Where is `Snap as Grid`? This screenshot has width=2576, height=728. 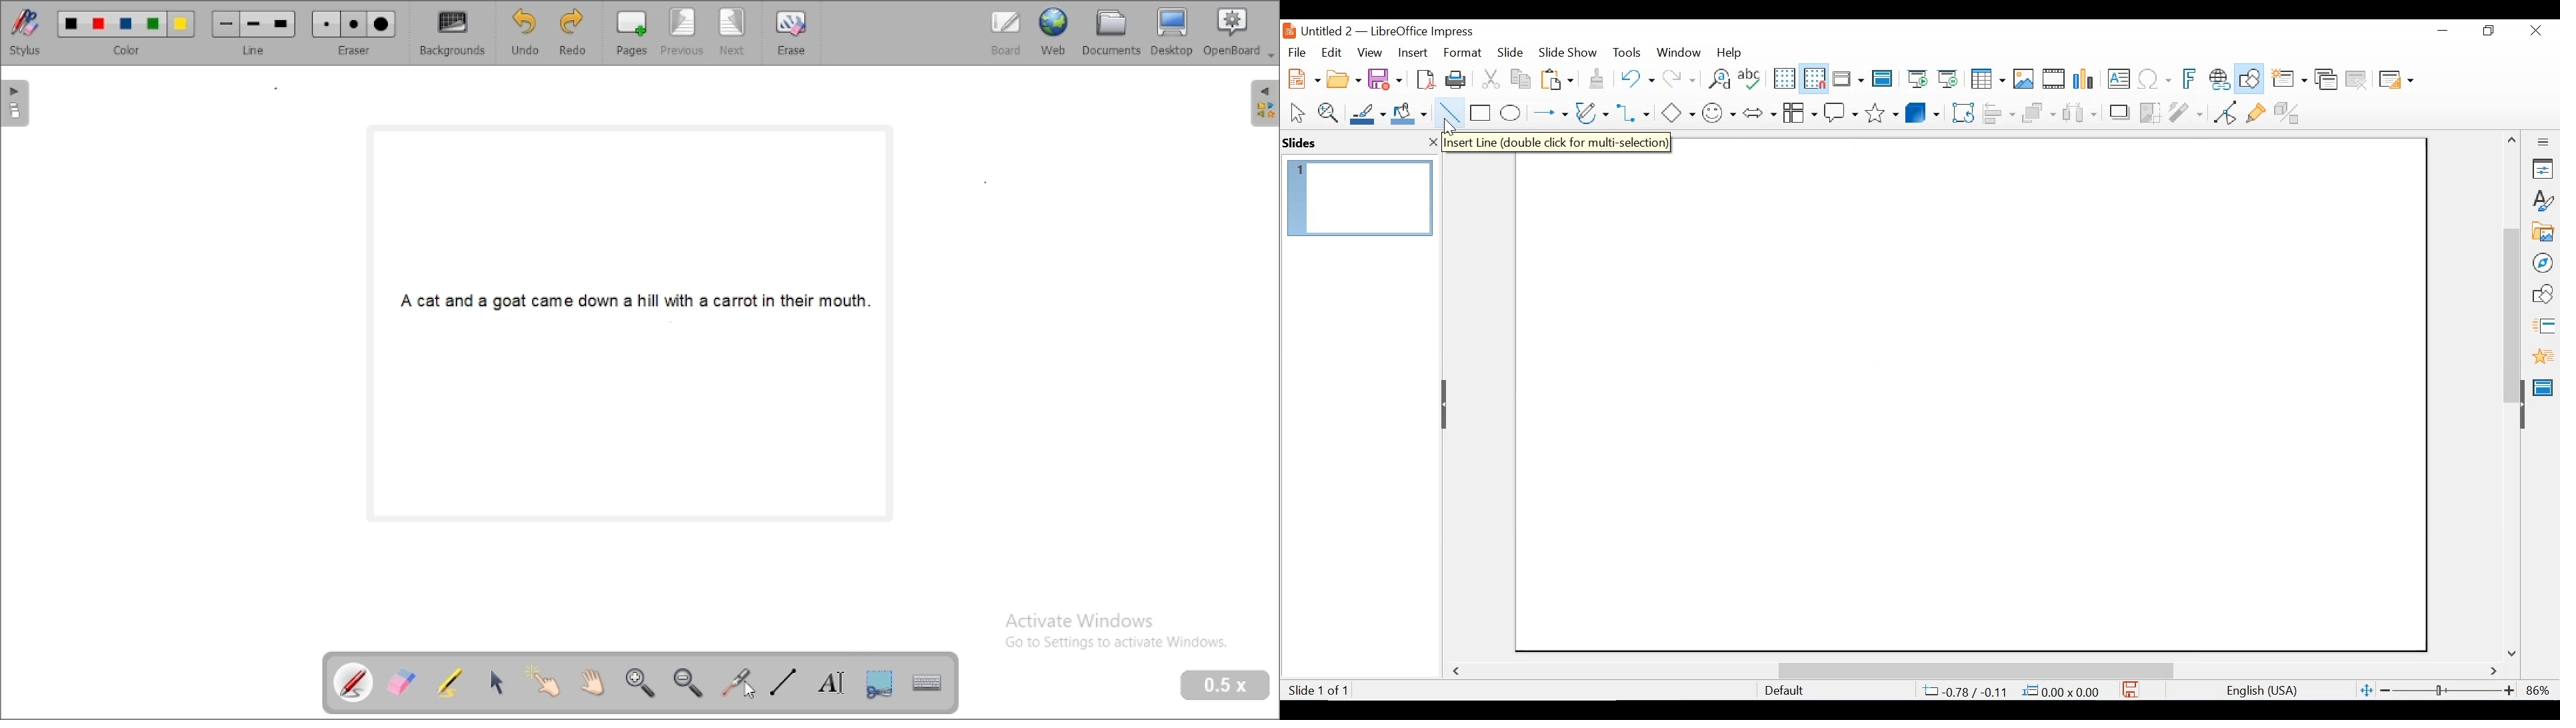 Snap as Grid is located at coordinates (1814, 79).